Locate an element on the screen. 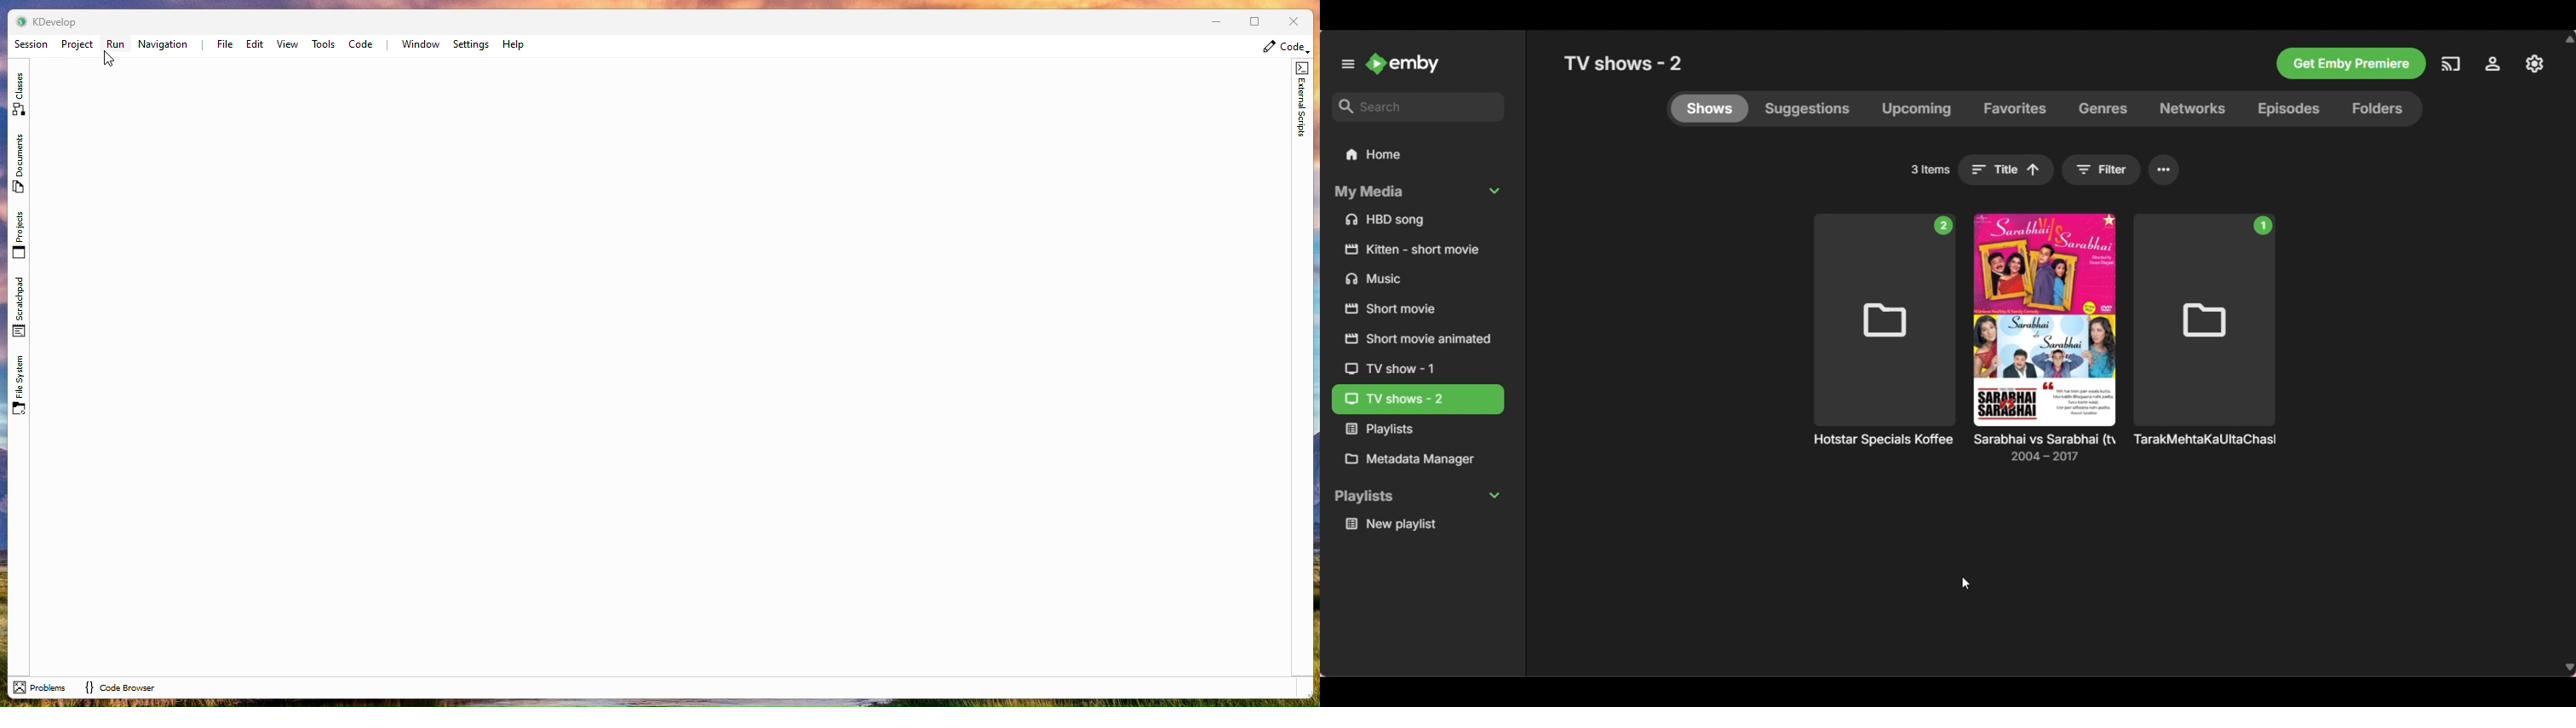  Suggestions is located at coordinates (1808, 109).